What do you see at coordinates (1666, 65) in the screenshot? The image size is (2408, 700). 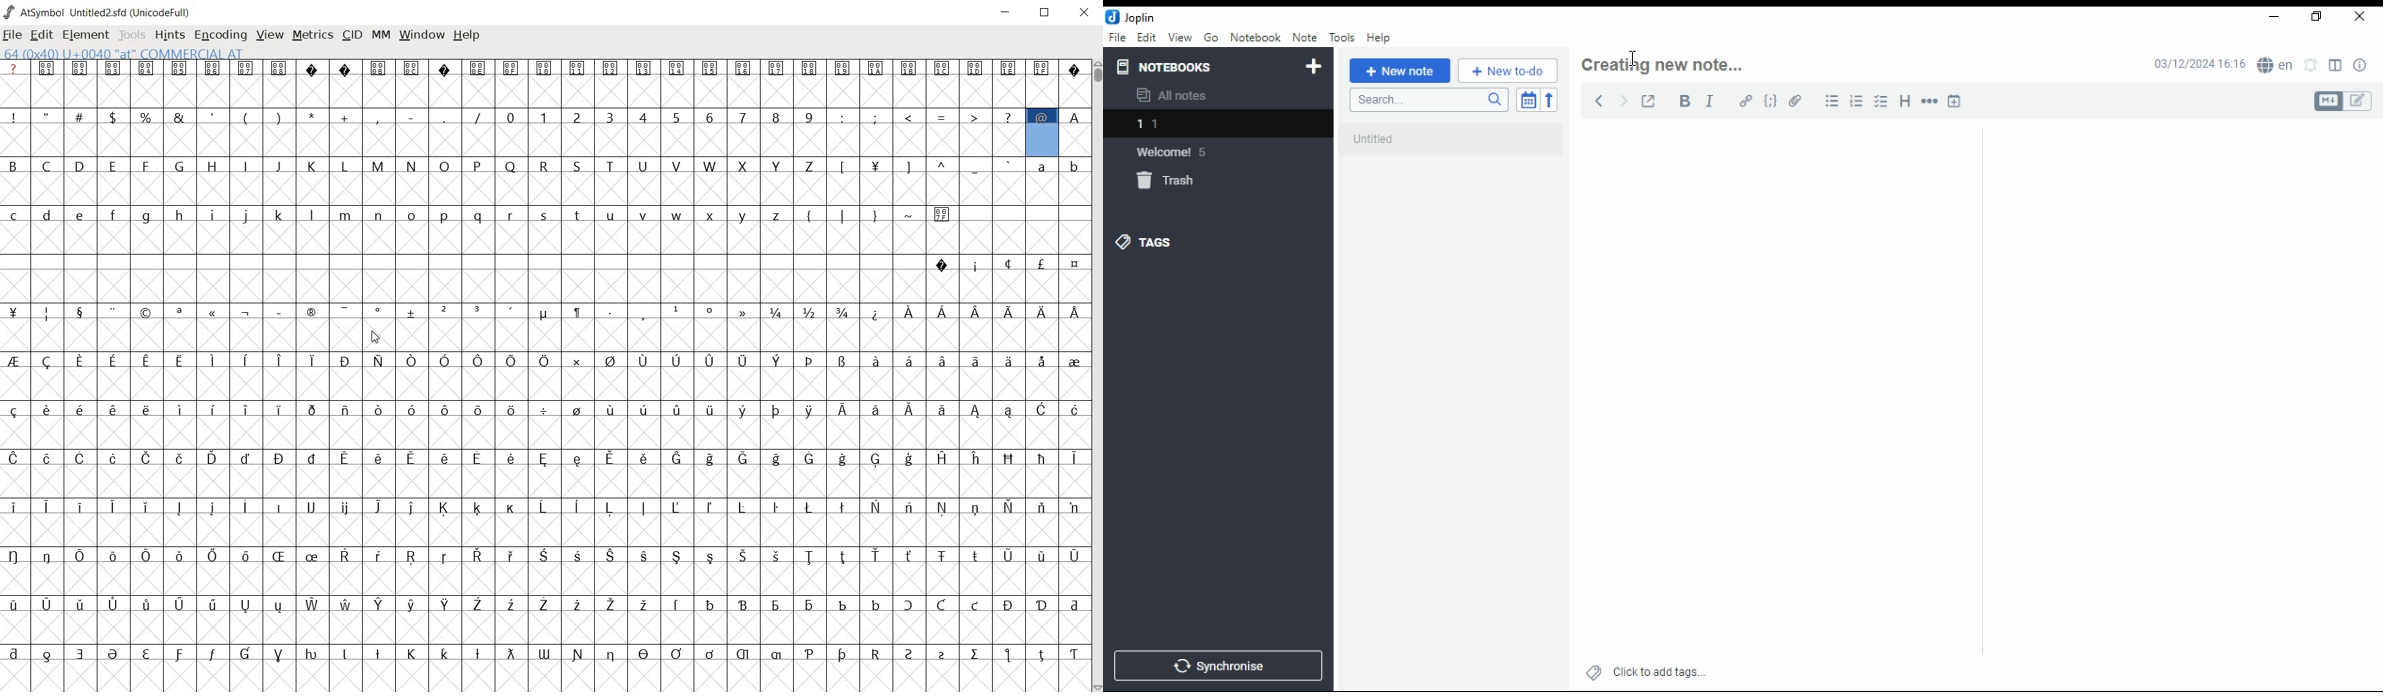 I see `note header` at bounding box center [1666, 65].